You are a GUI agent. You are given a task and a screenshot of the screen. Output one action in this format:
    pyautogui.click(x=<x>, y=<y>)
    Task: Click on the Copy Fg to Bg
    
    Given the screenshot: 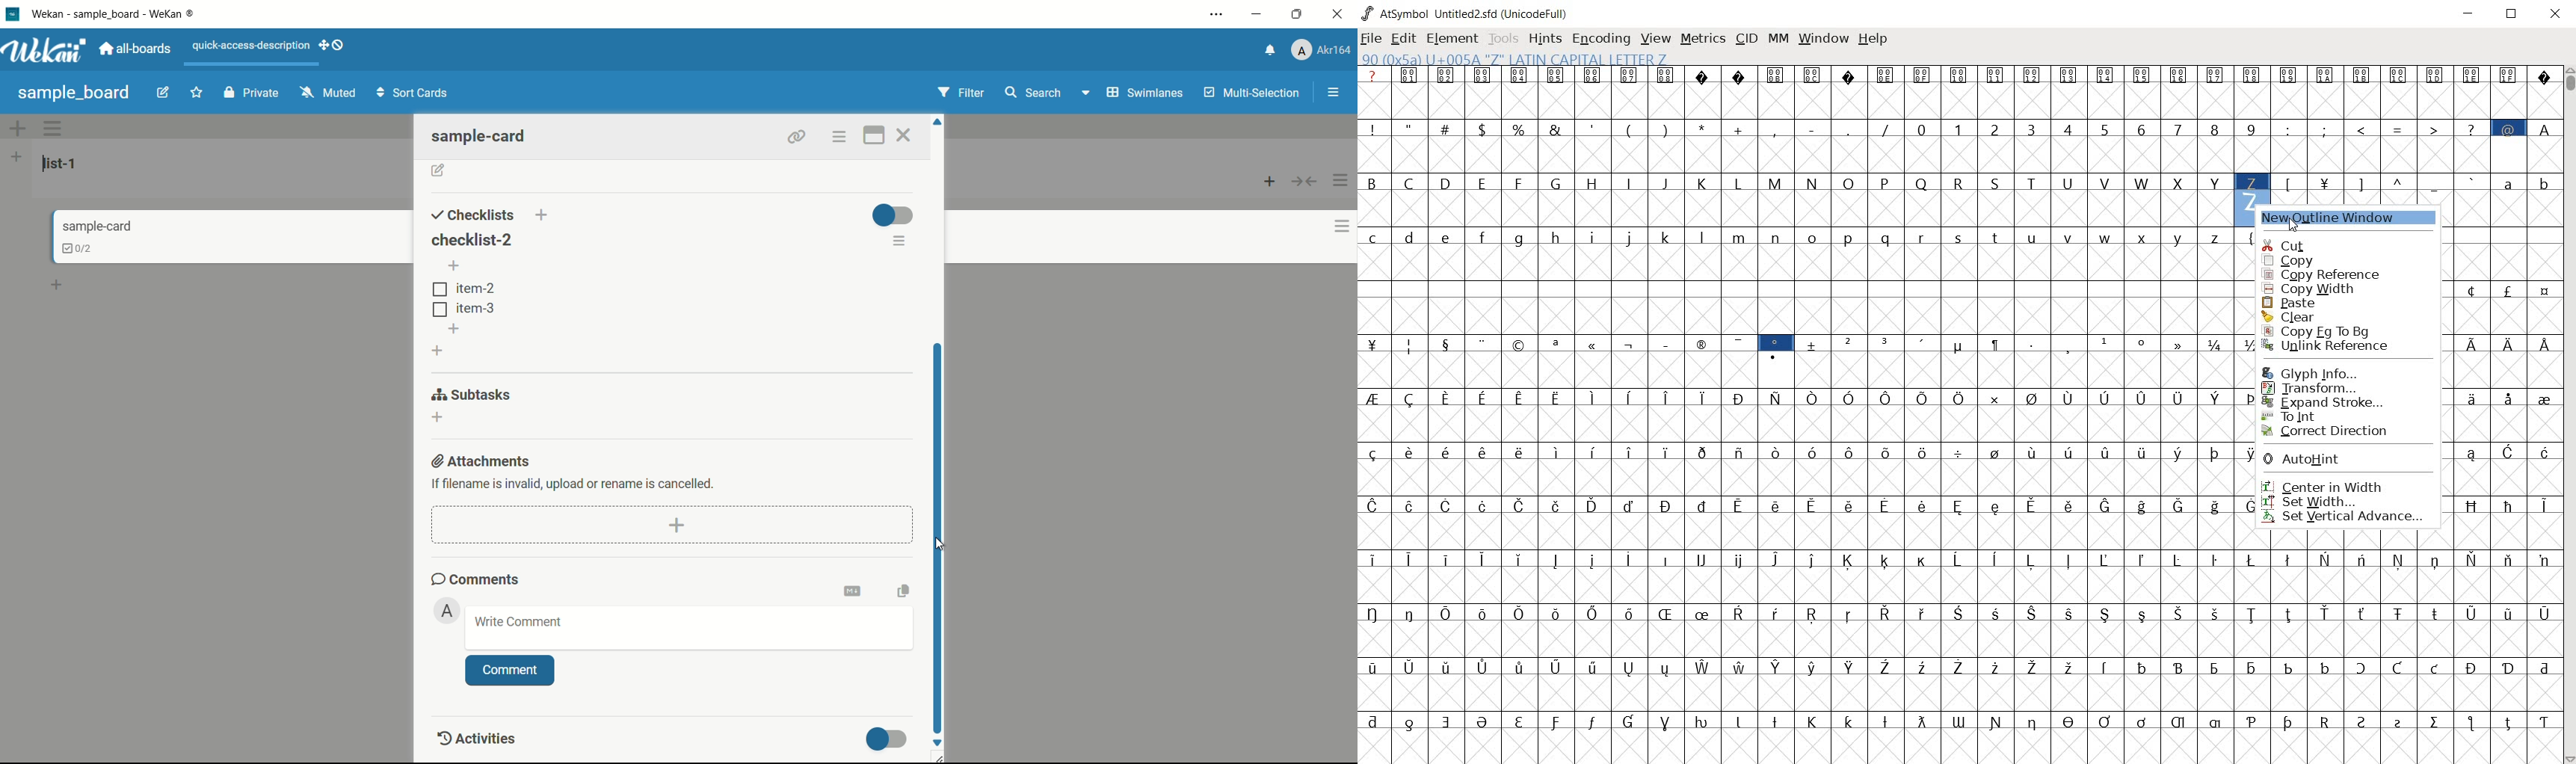 What is the action you would take?
    pyautogui.click(x=2321, y=330)
    